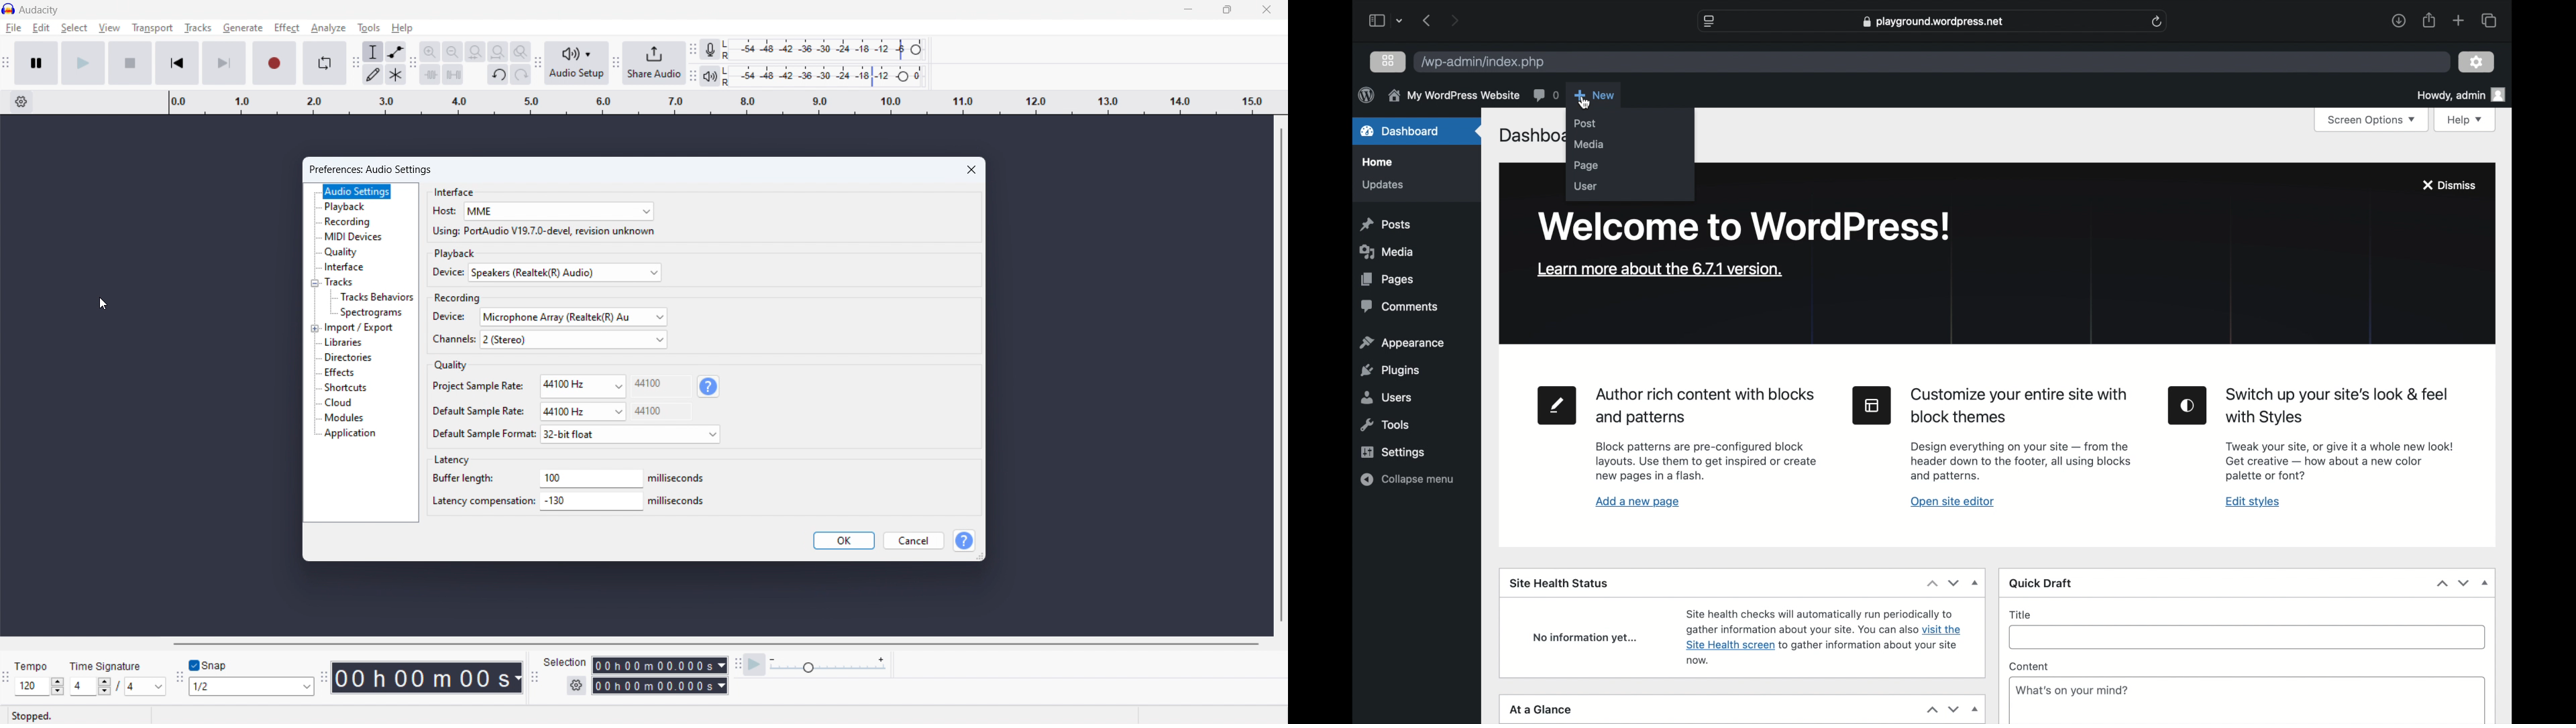 The width and height of the screenshot is (2576, 728). Describe the element at coordinates (130, 63) in the screenshot. I see `stop` at that location.